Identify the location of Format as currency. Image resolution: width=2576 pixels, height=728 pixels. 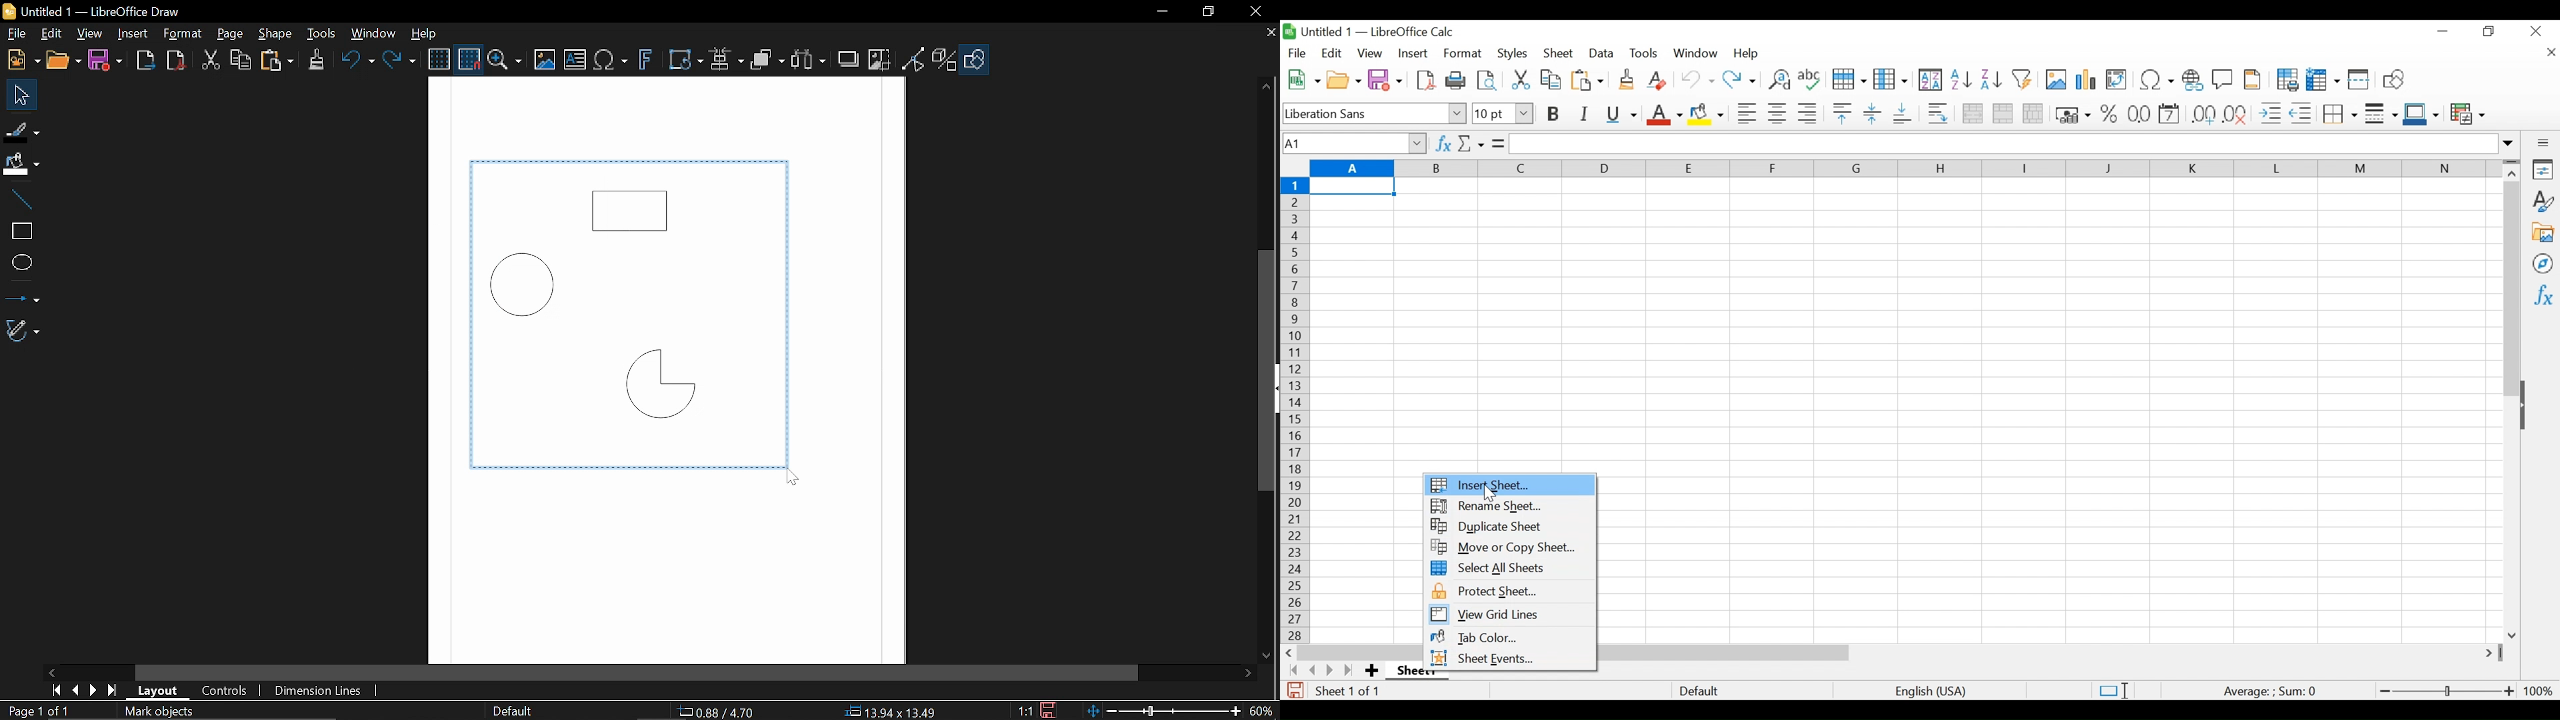
(2071, 115).